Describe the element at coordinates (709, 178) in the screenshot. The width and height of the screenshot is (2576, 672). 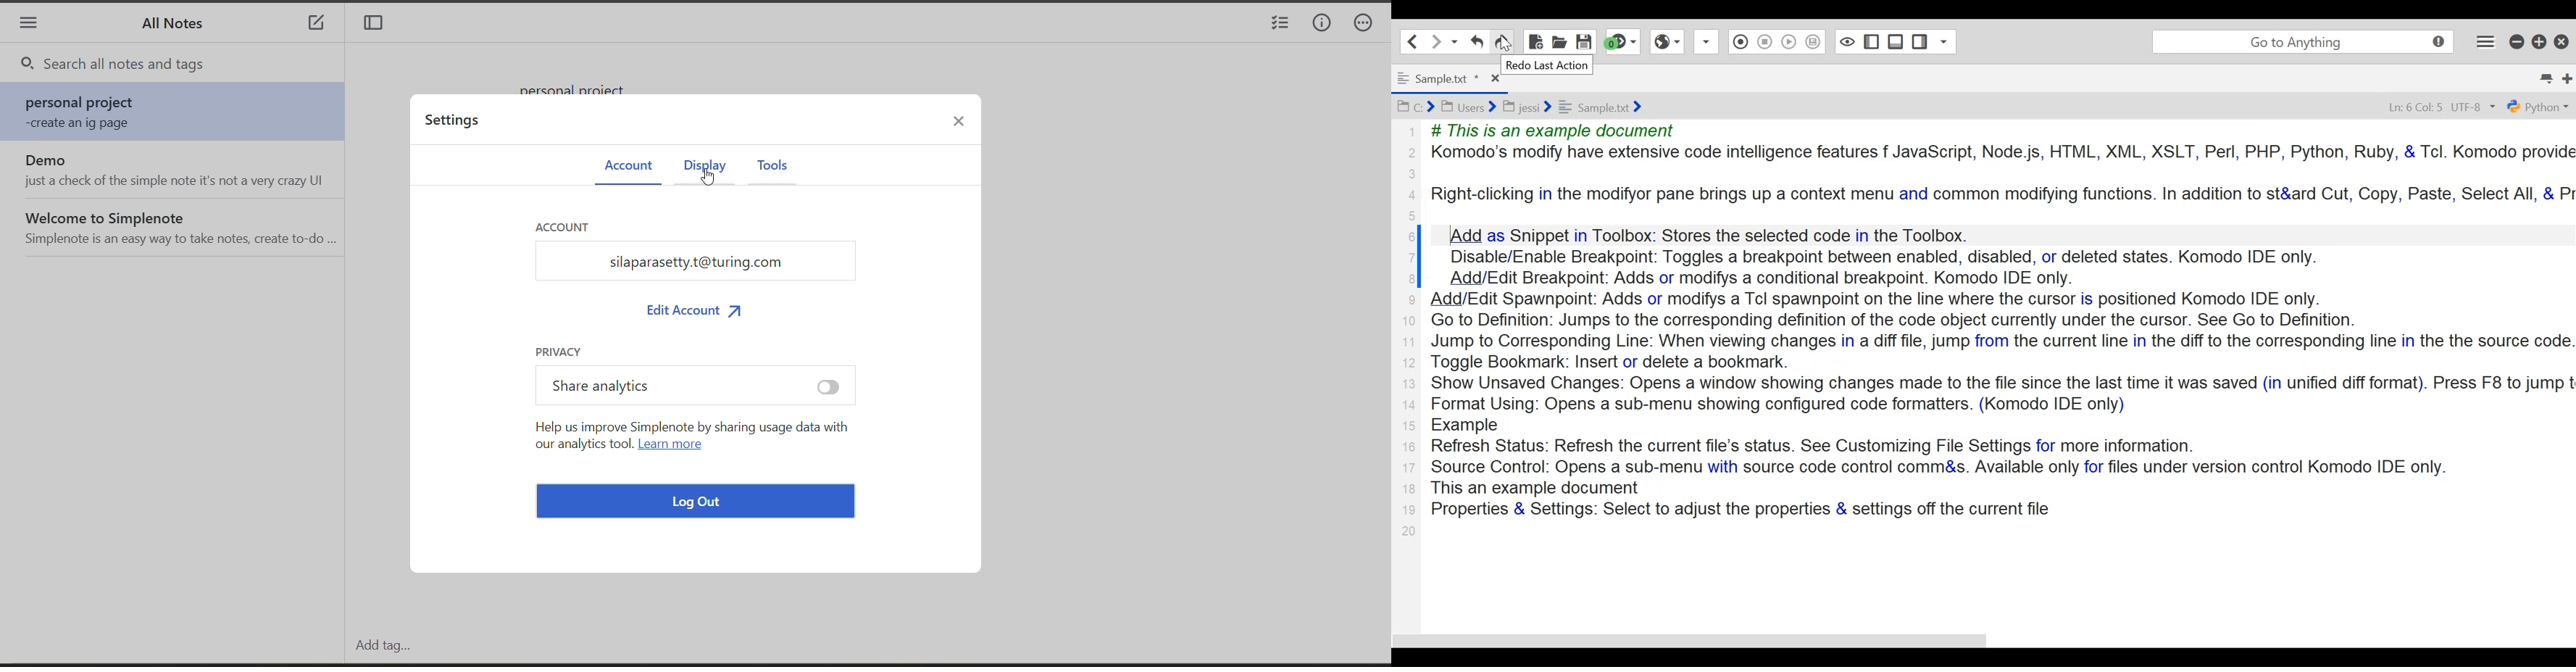
I see `cursor` at that location.